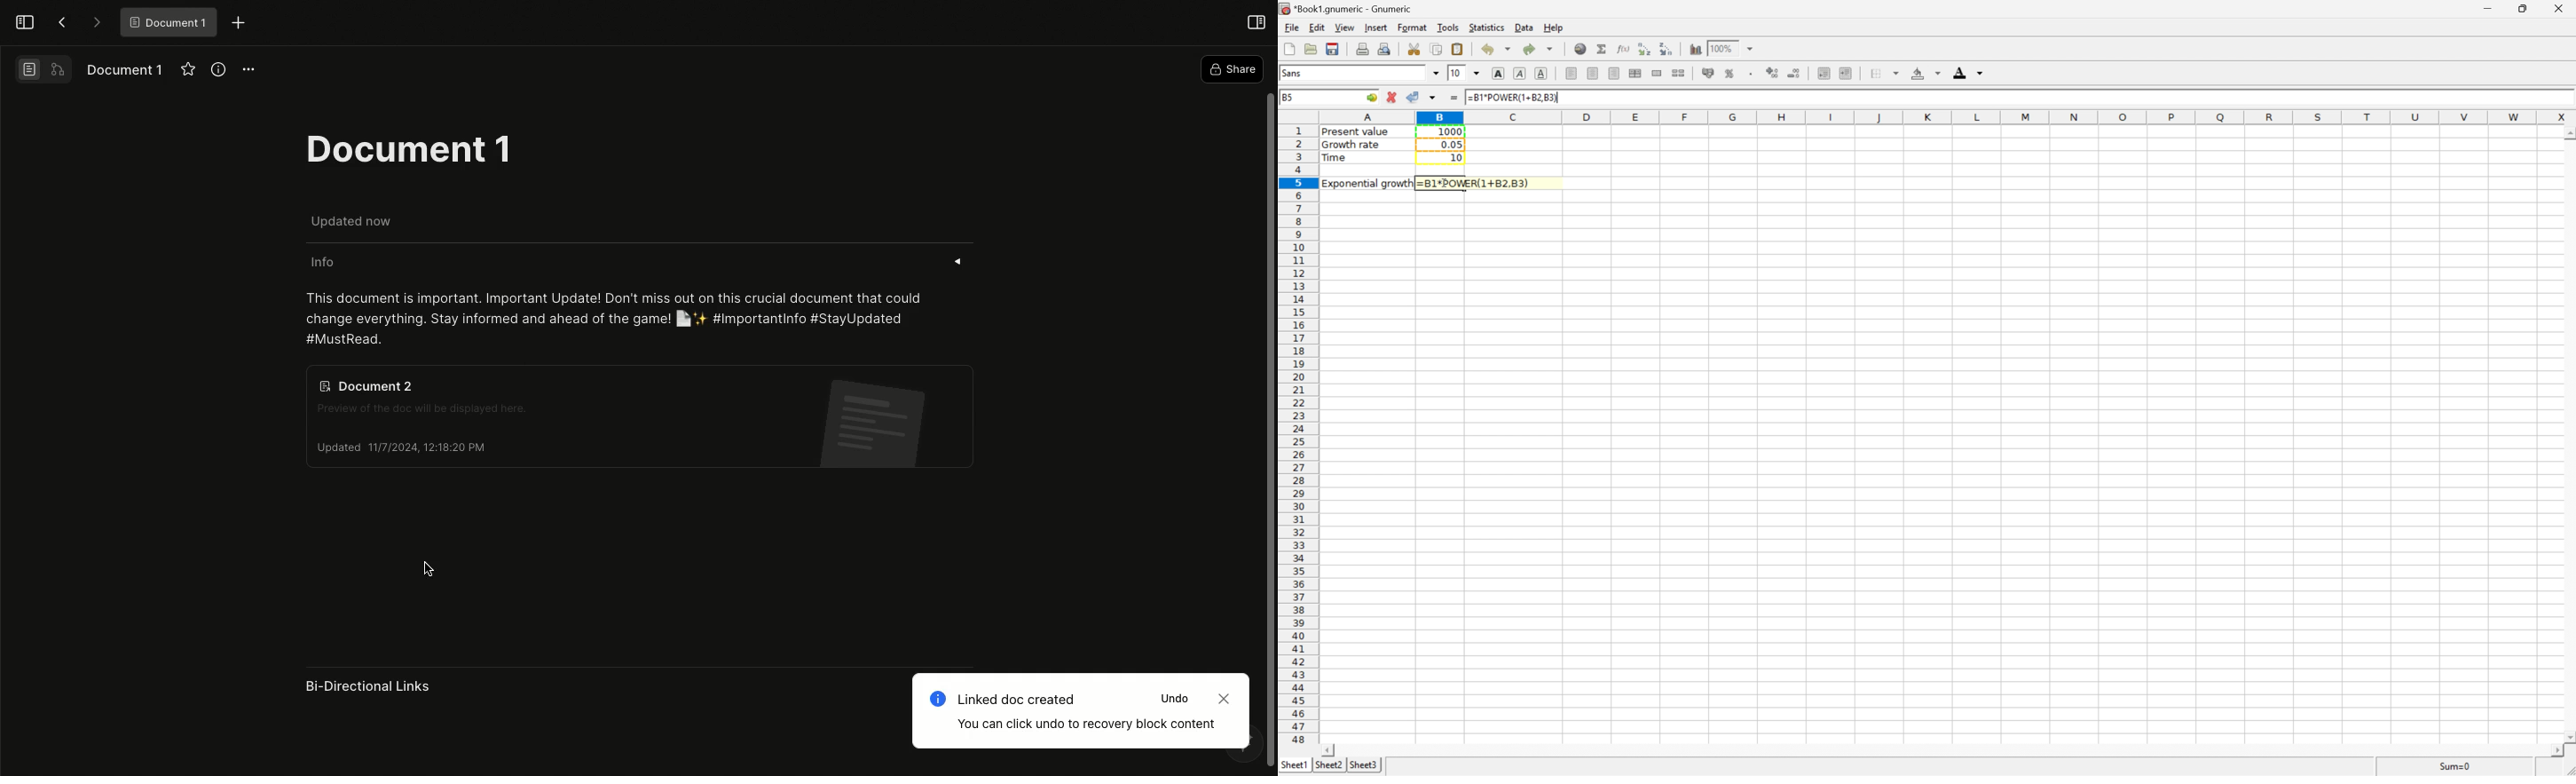 This screenshot has width=2576, height=784. What do you see at coordinates (883, 418) in the screenshot?
I see `Document 2 icon` at bounding box center [883, 418].